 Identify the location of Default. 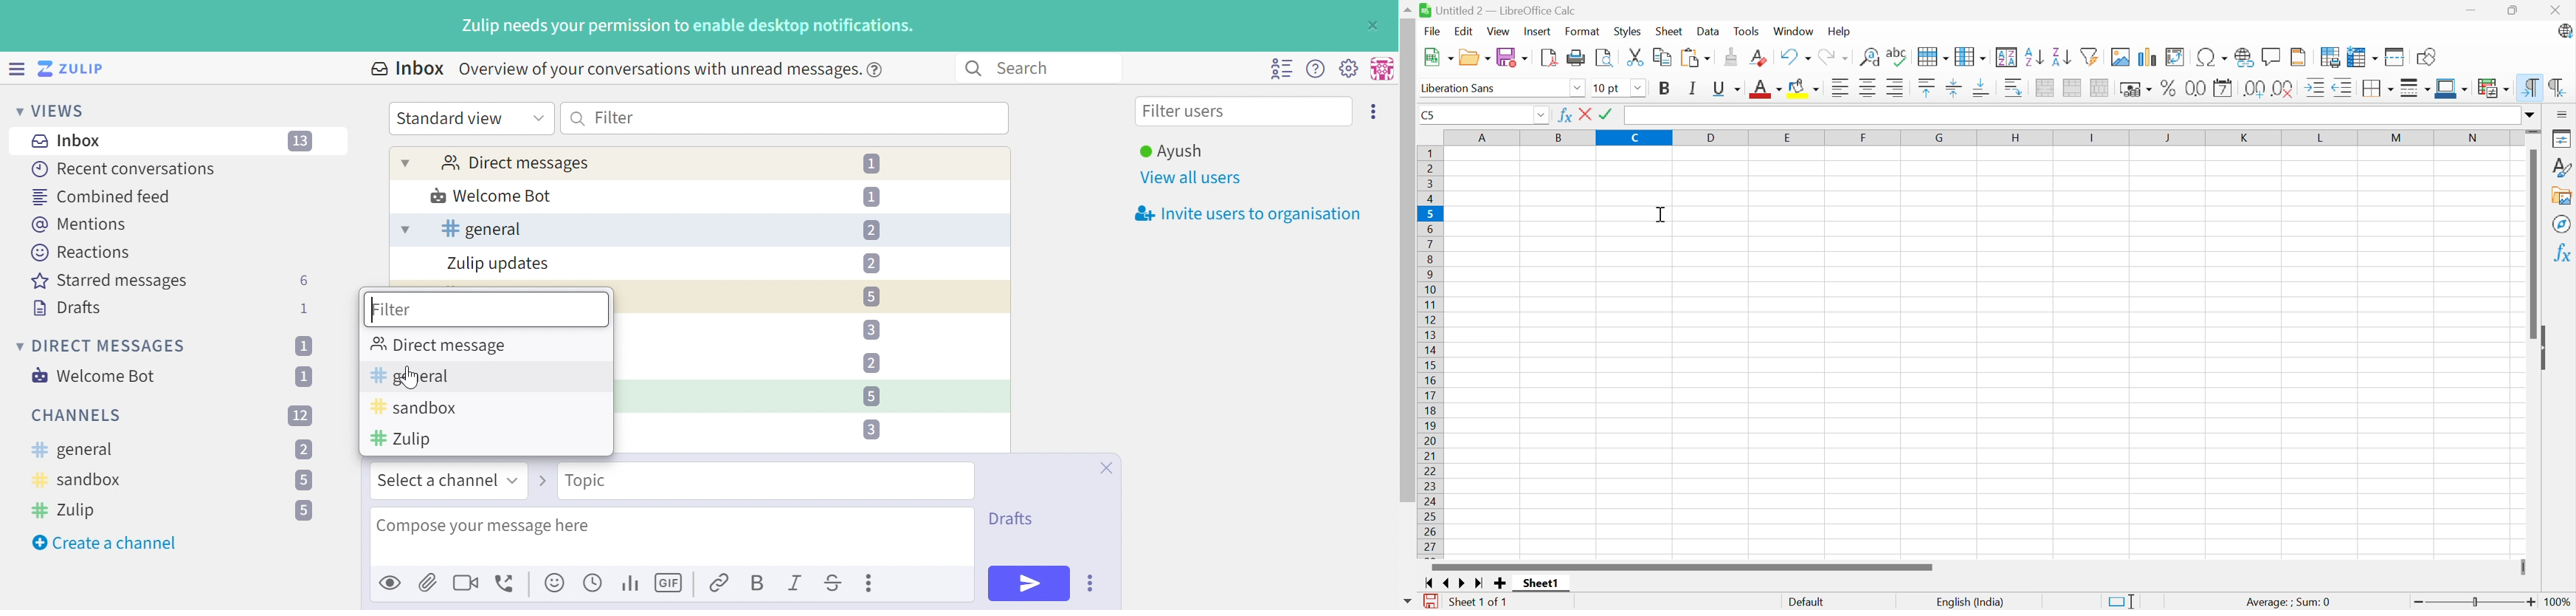
(1807, 602).